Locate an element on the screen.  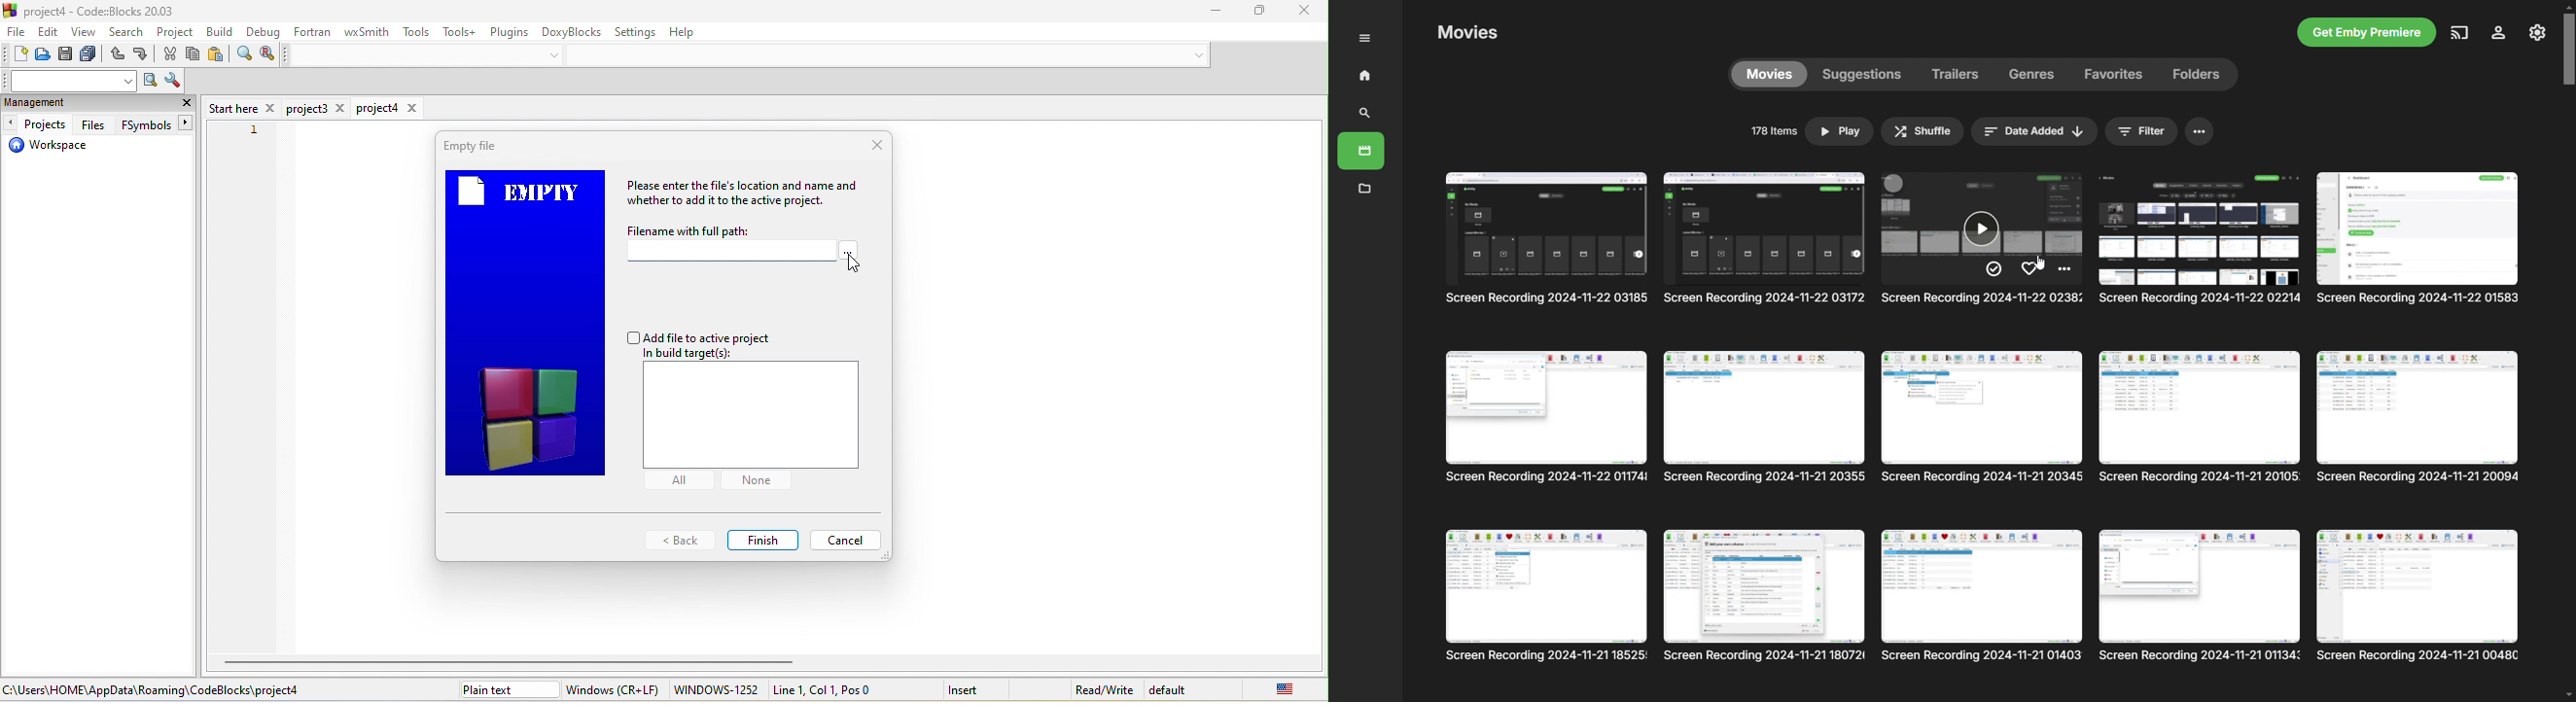
save is located at coordinates (68, 56).